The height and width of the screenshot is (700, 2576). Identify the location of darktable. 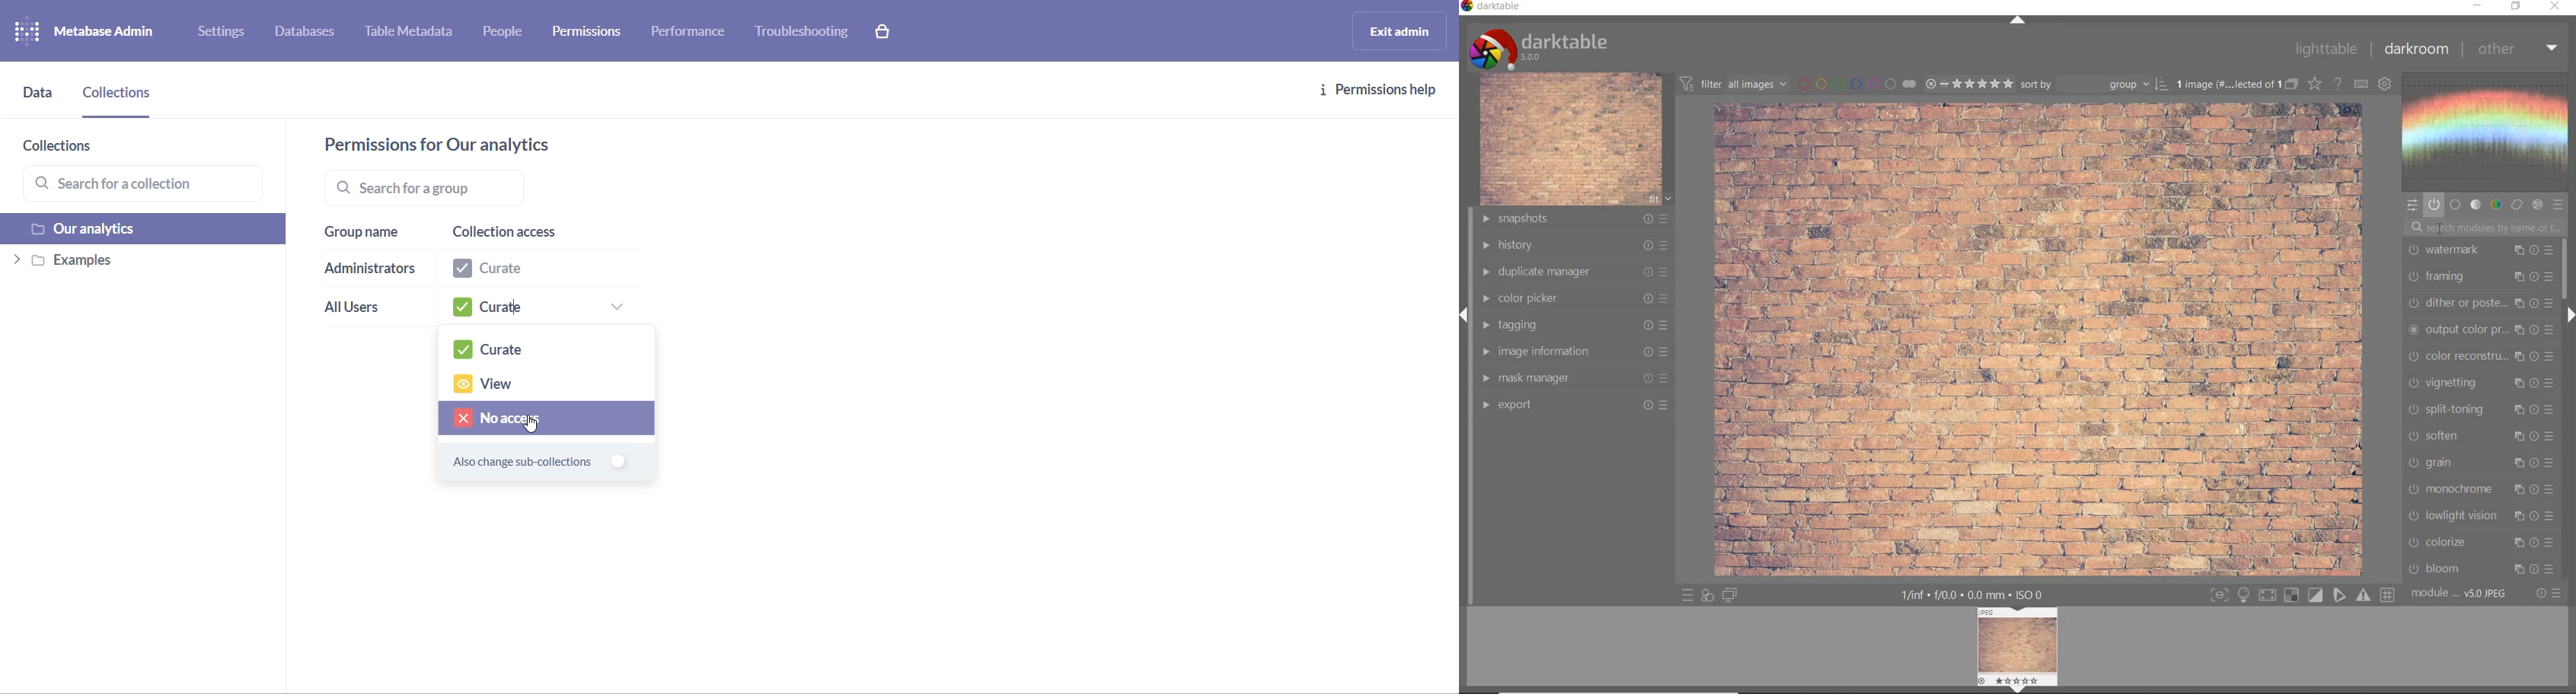
(1493, 7).